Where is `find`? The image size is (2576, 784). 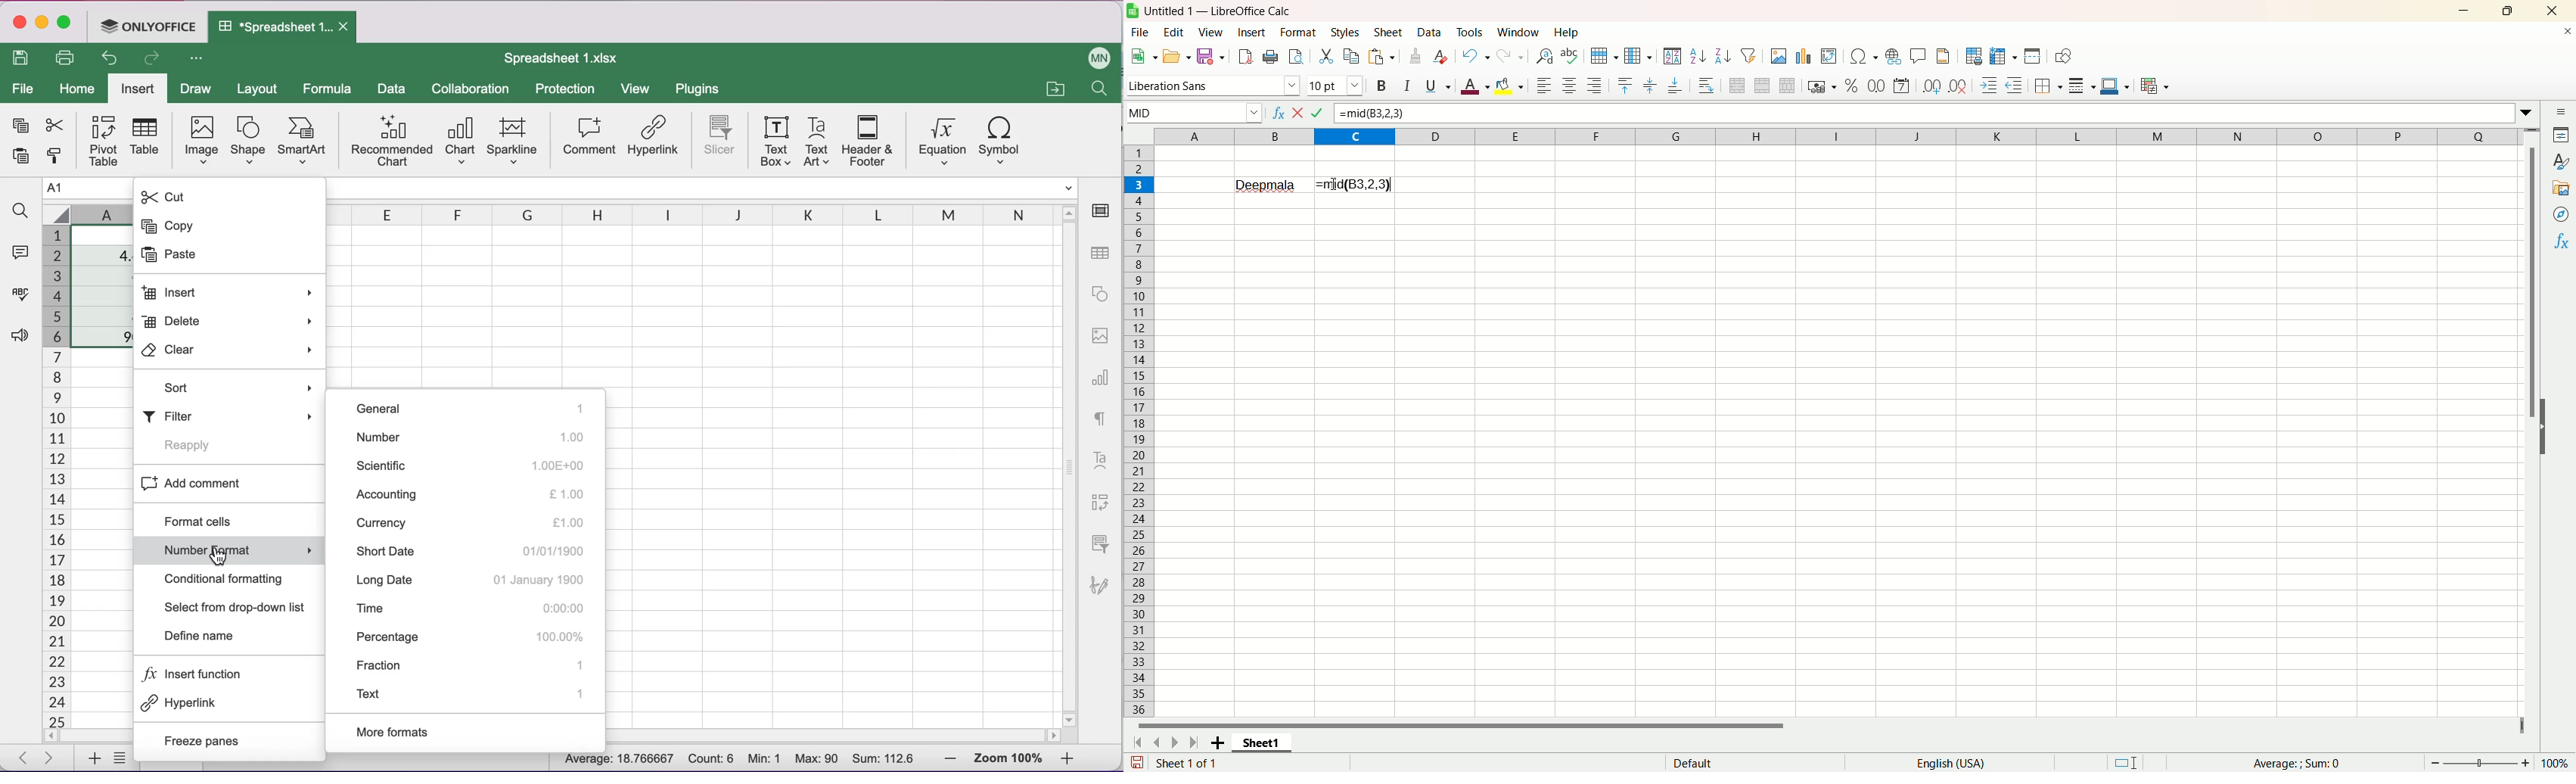
find is located at coordinates (20, 212).